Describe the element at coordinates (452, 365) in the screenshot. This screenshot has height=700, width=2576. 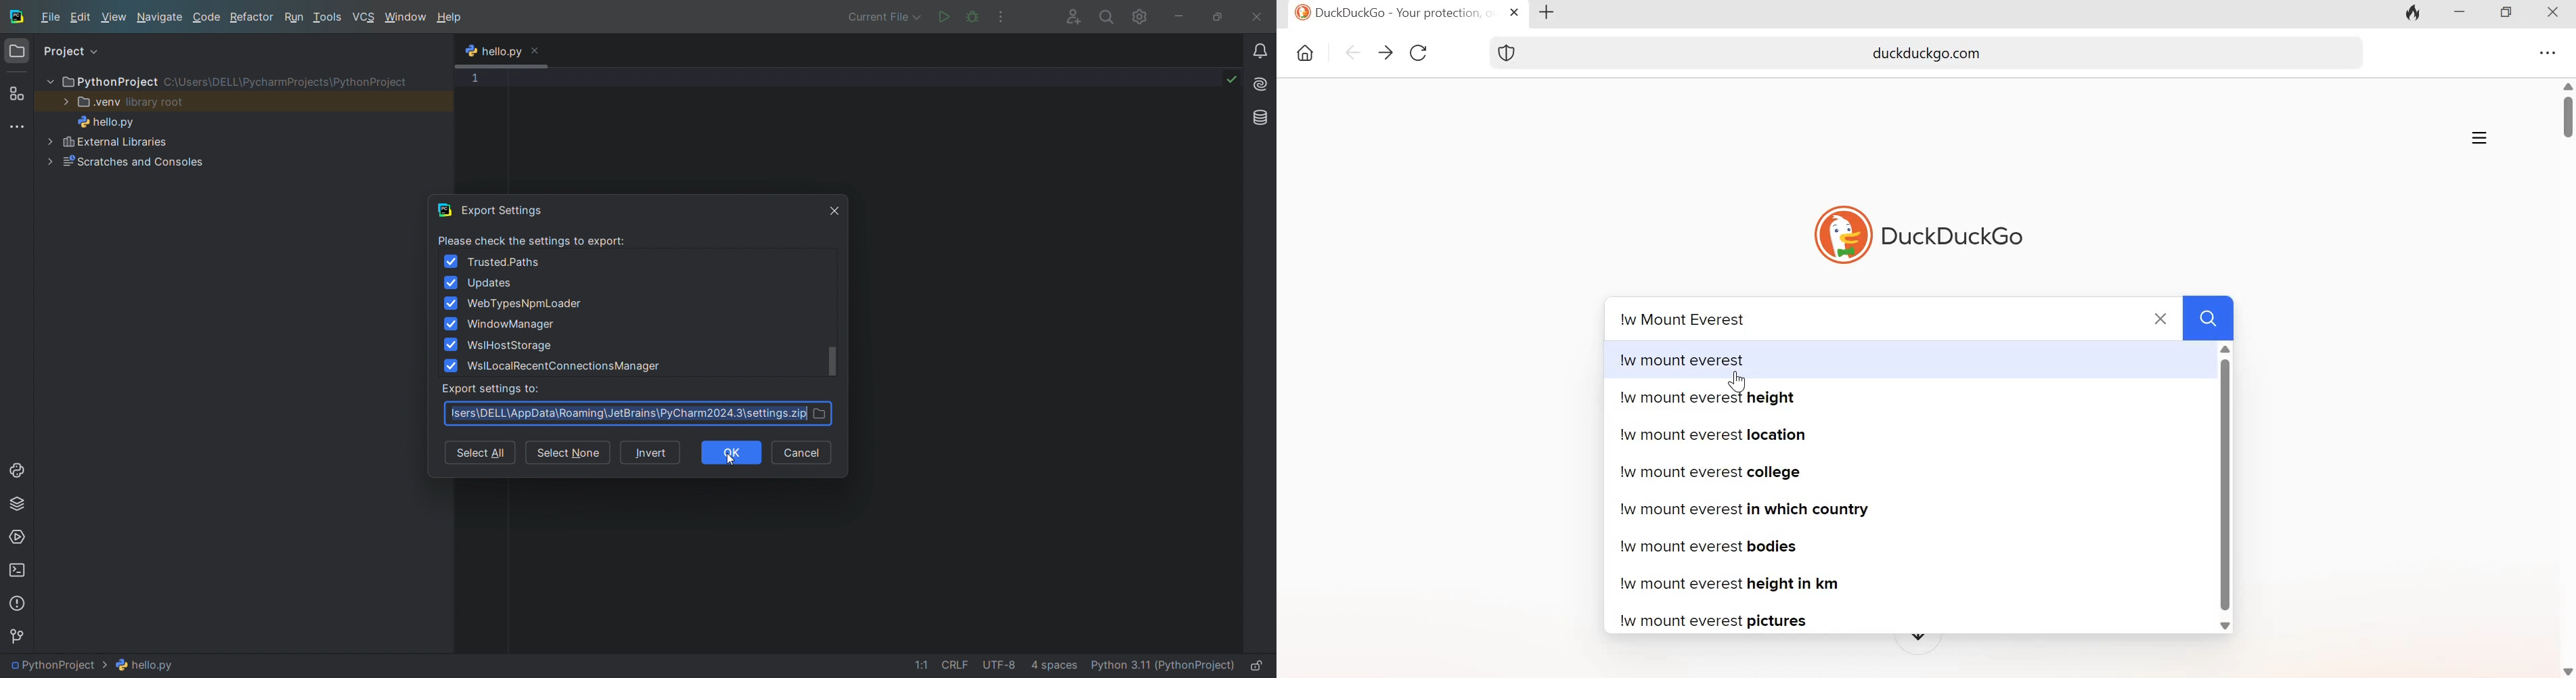
I see `Checked box` at that location.